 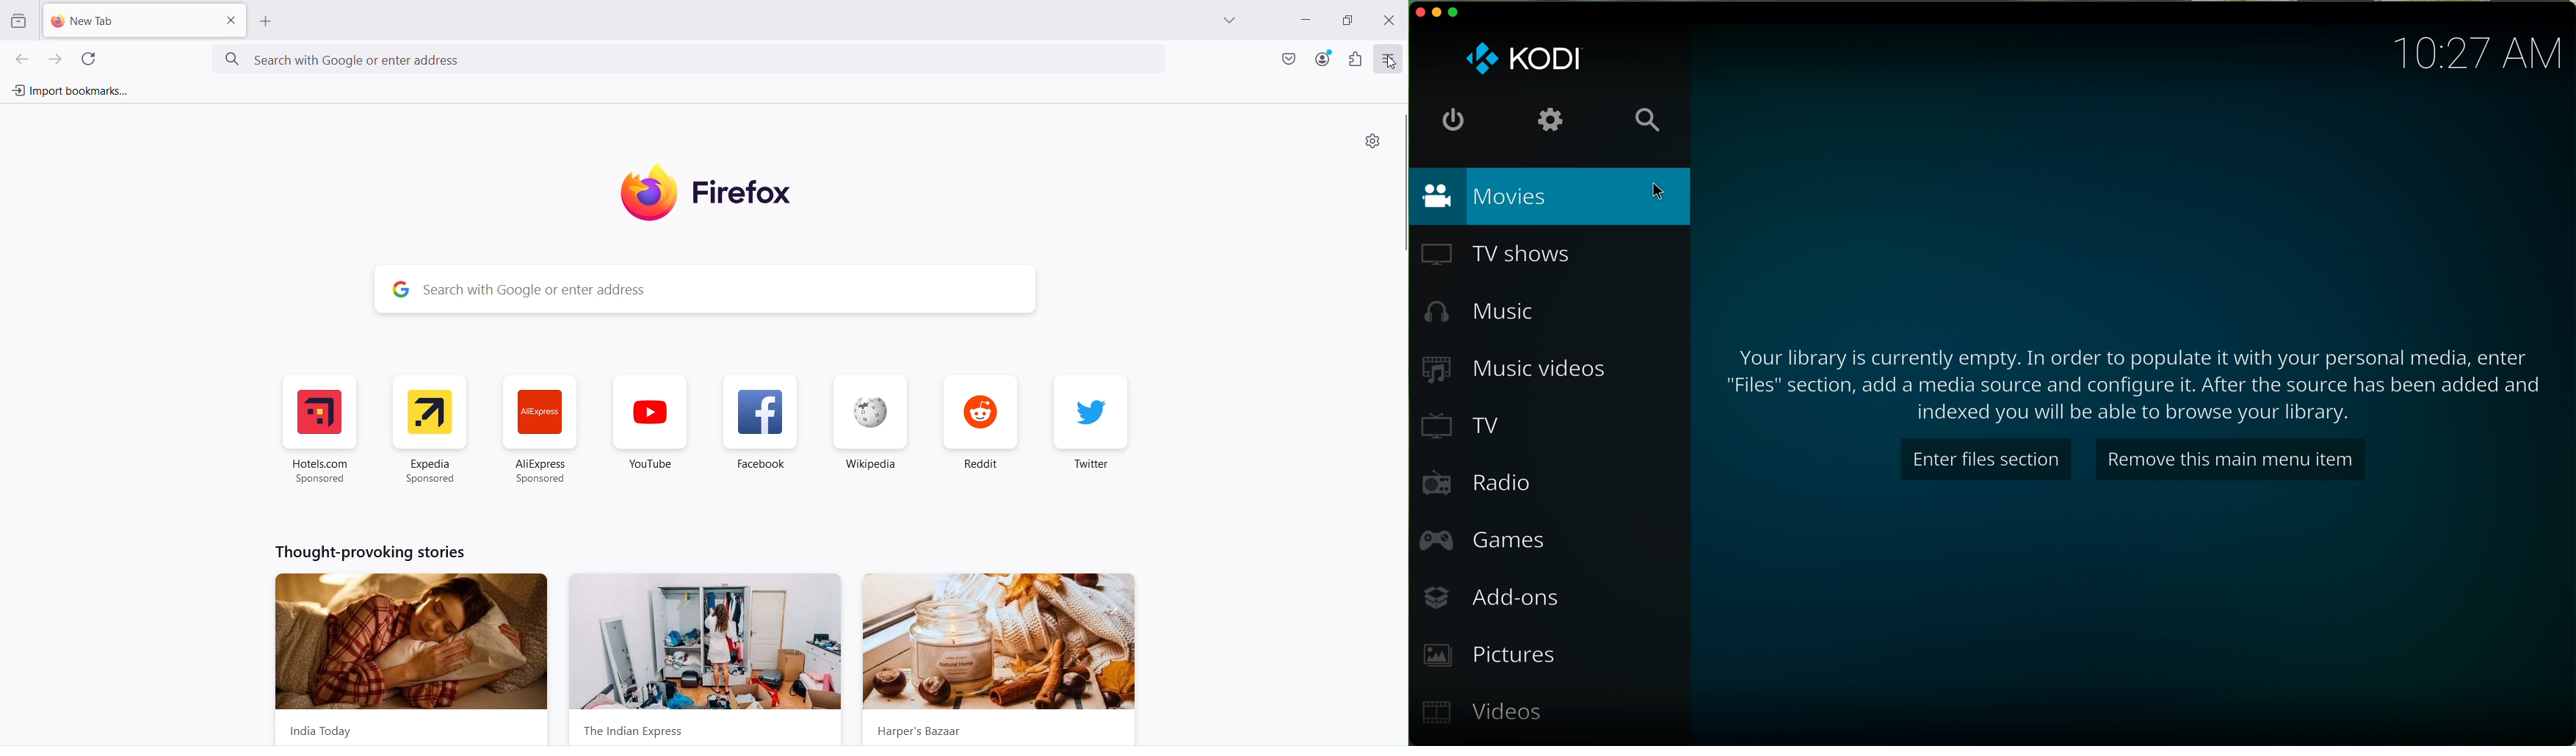 What do you see at coordinates (708, 660) in the screenshot?
I see `the Indian express` at bounding box center [708, 660].